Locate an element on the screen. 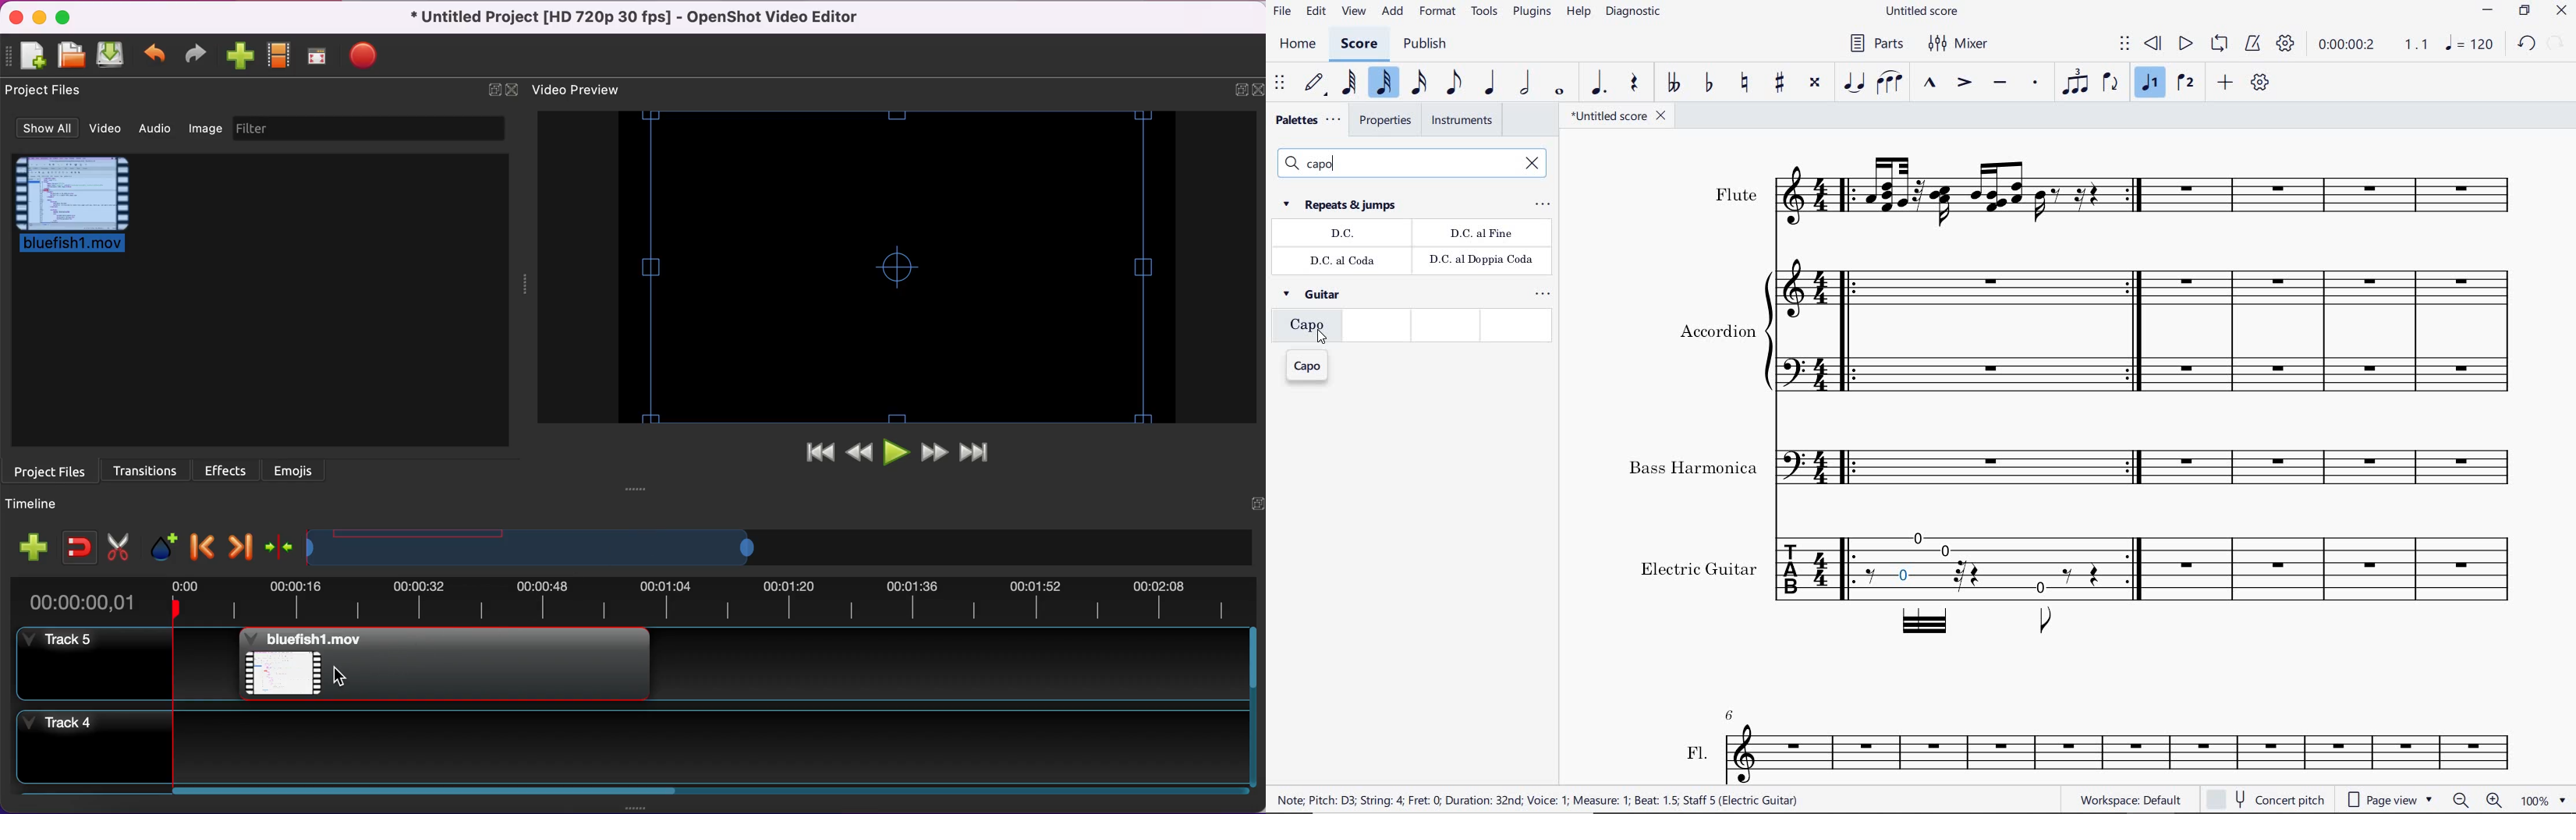 The height and width of the screenshot is (840, 2576). playback settings is located at coordinates (2284, 44).